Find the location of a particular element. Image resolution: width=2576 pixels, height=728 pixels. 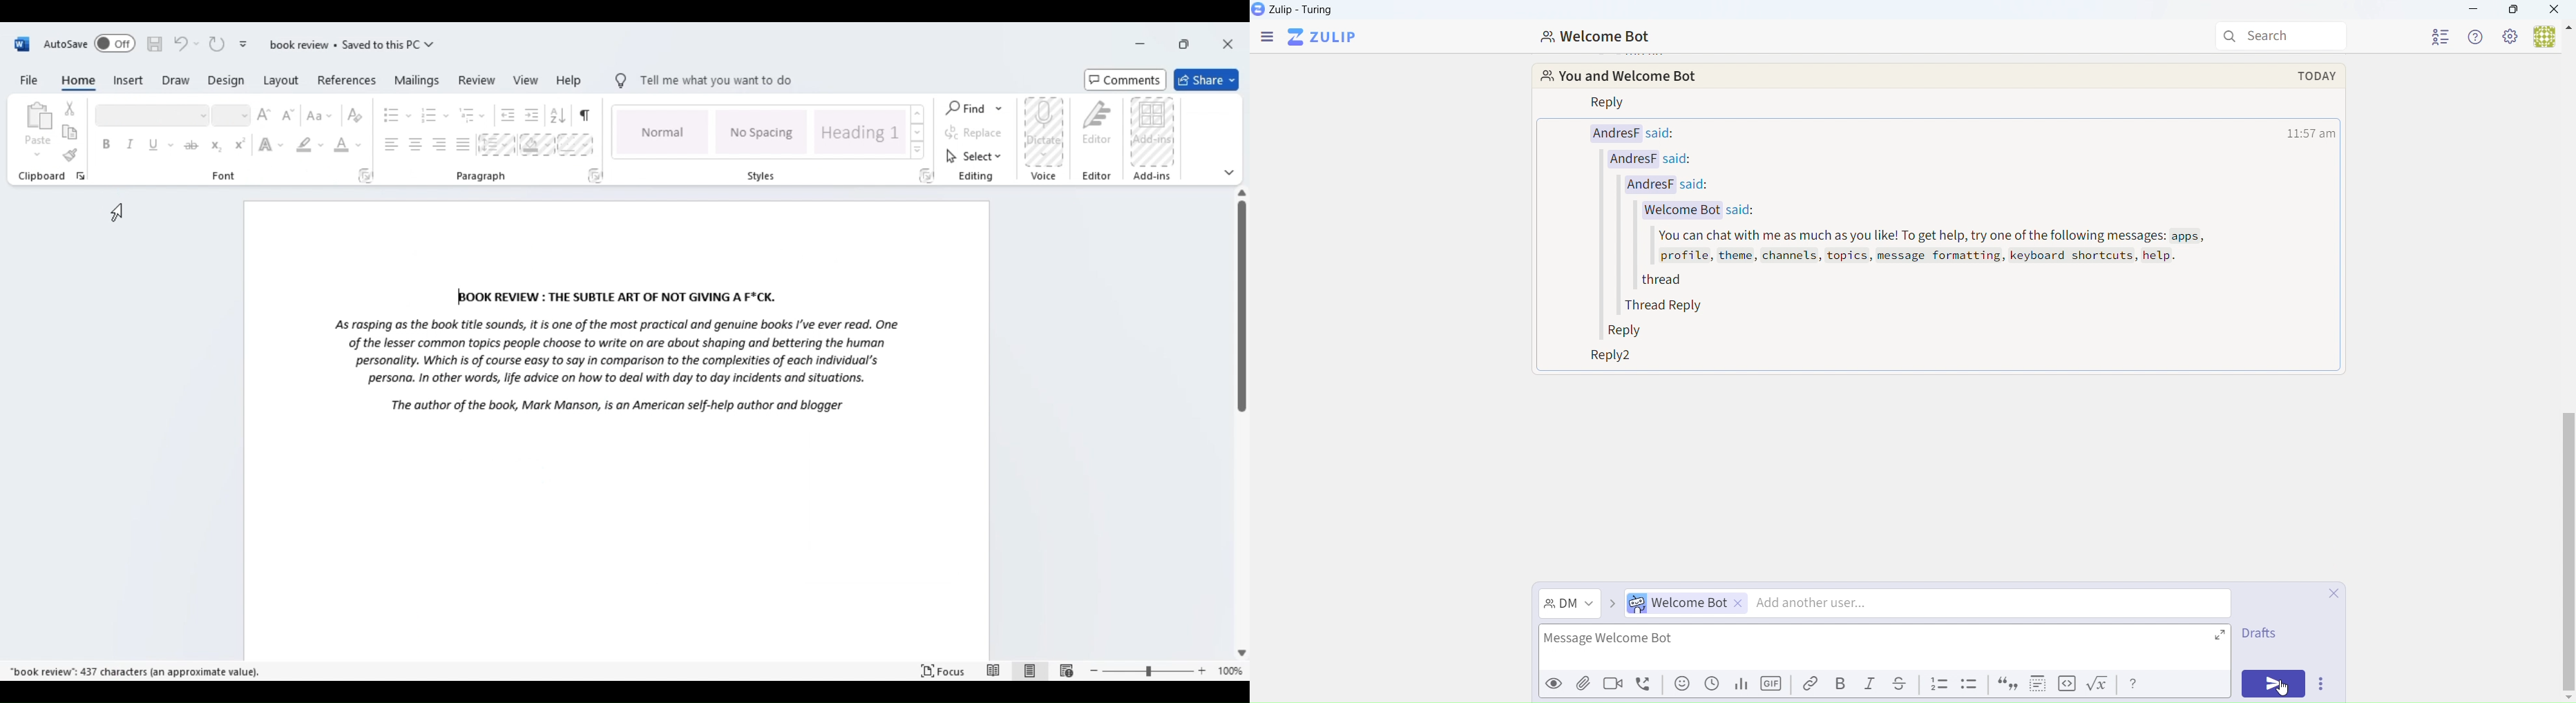

Preview is located at coordinates (1555, 683).